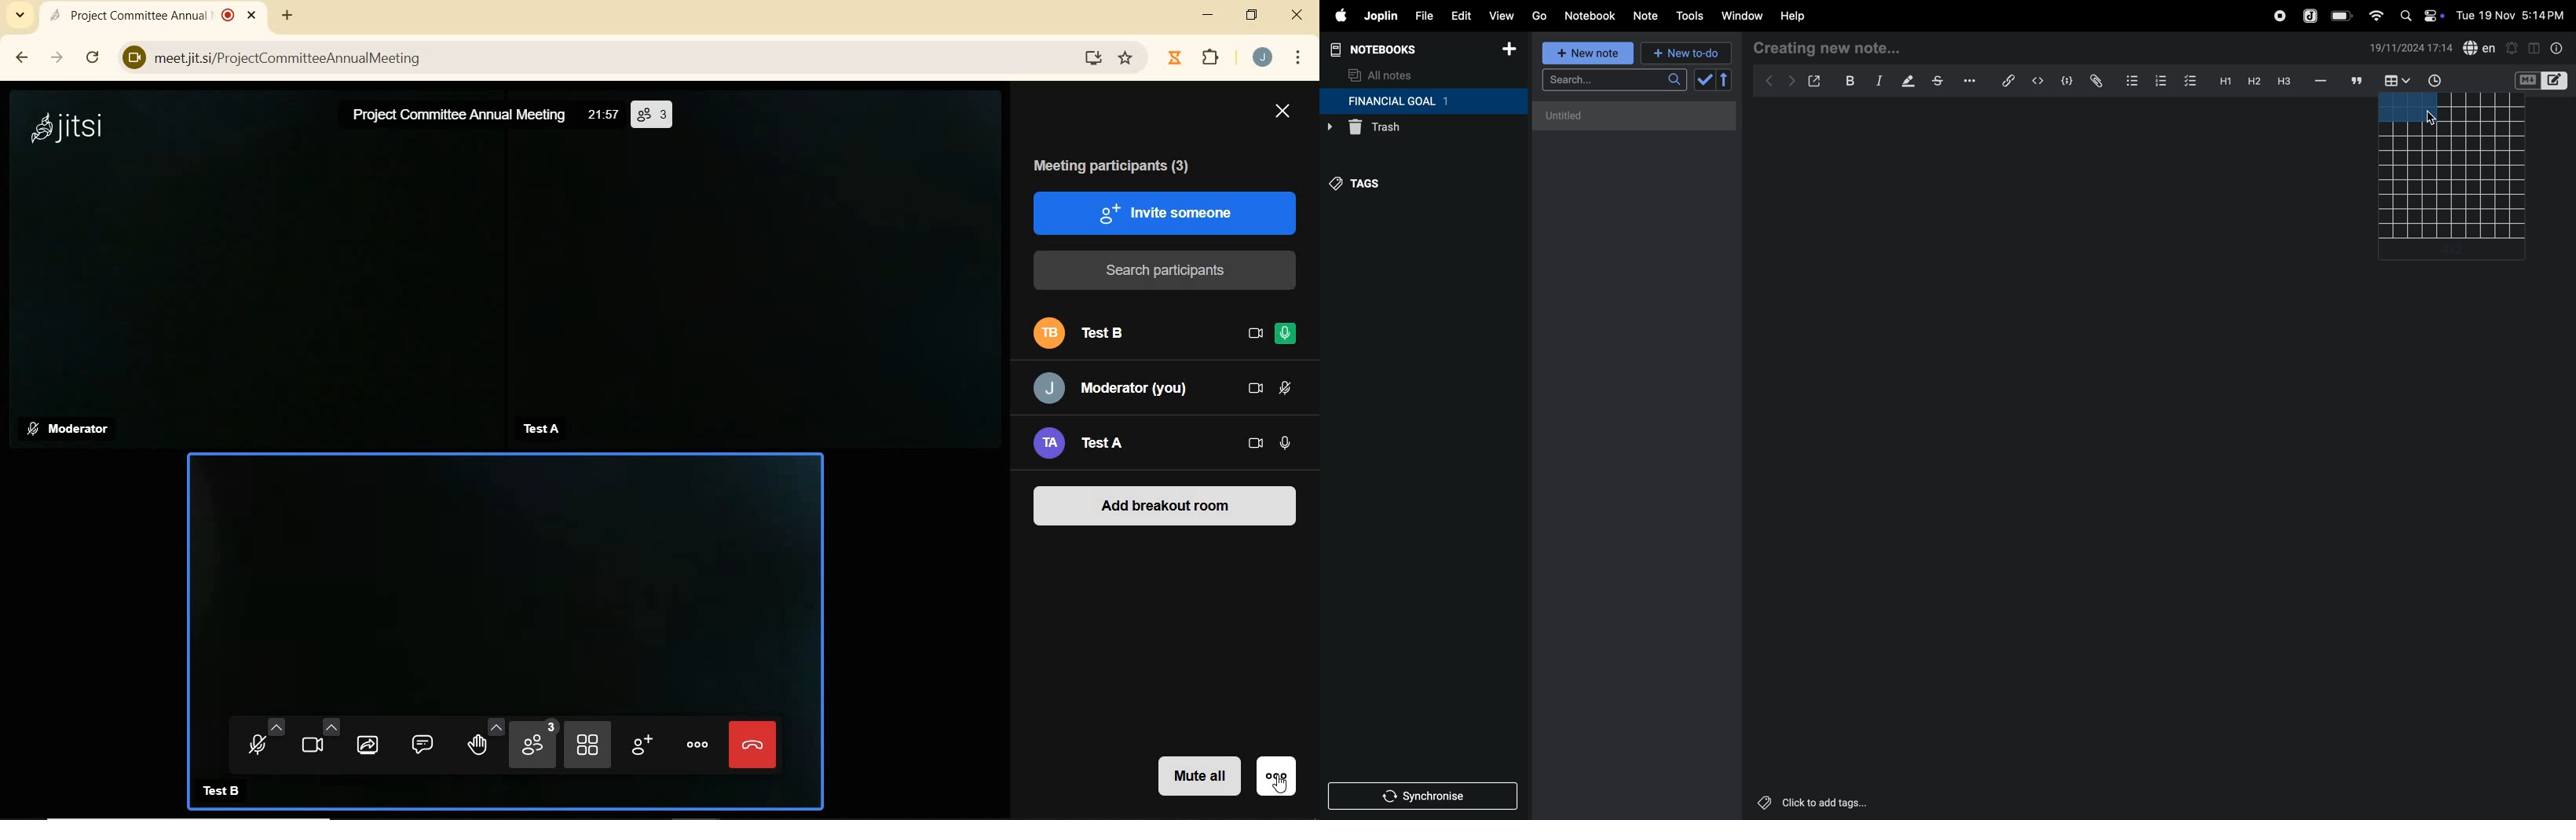 This screenshot has width=2576, height=840. I want to click on view, so click(1500, 13).